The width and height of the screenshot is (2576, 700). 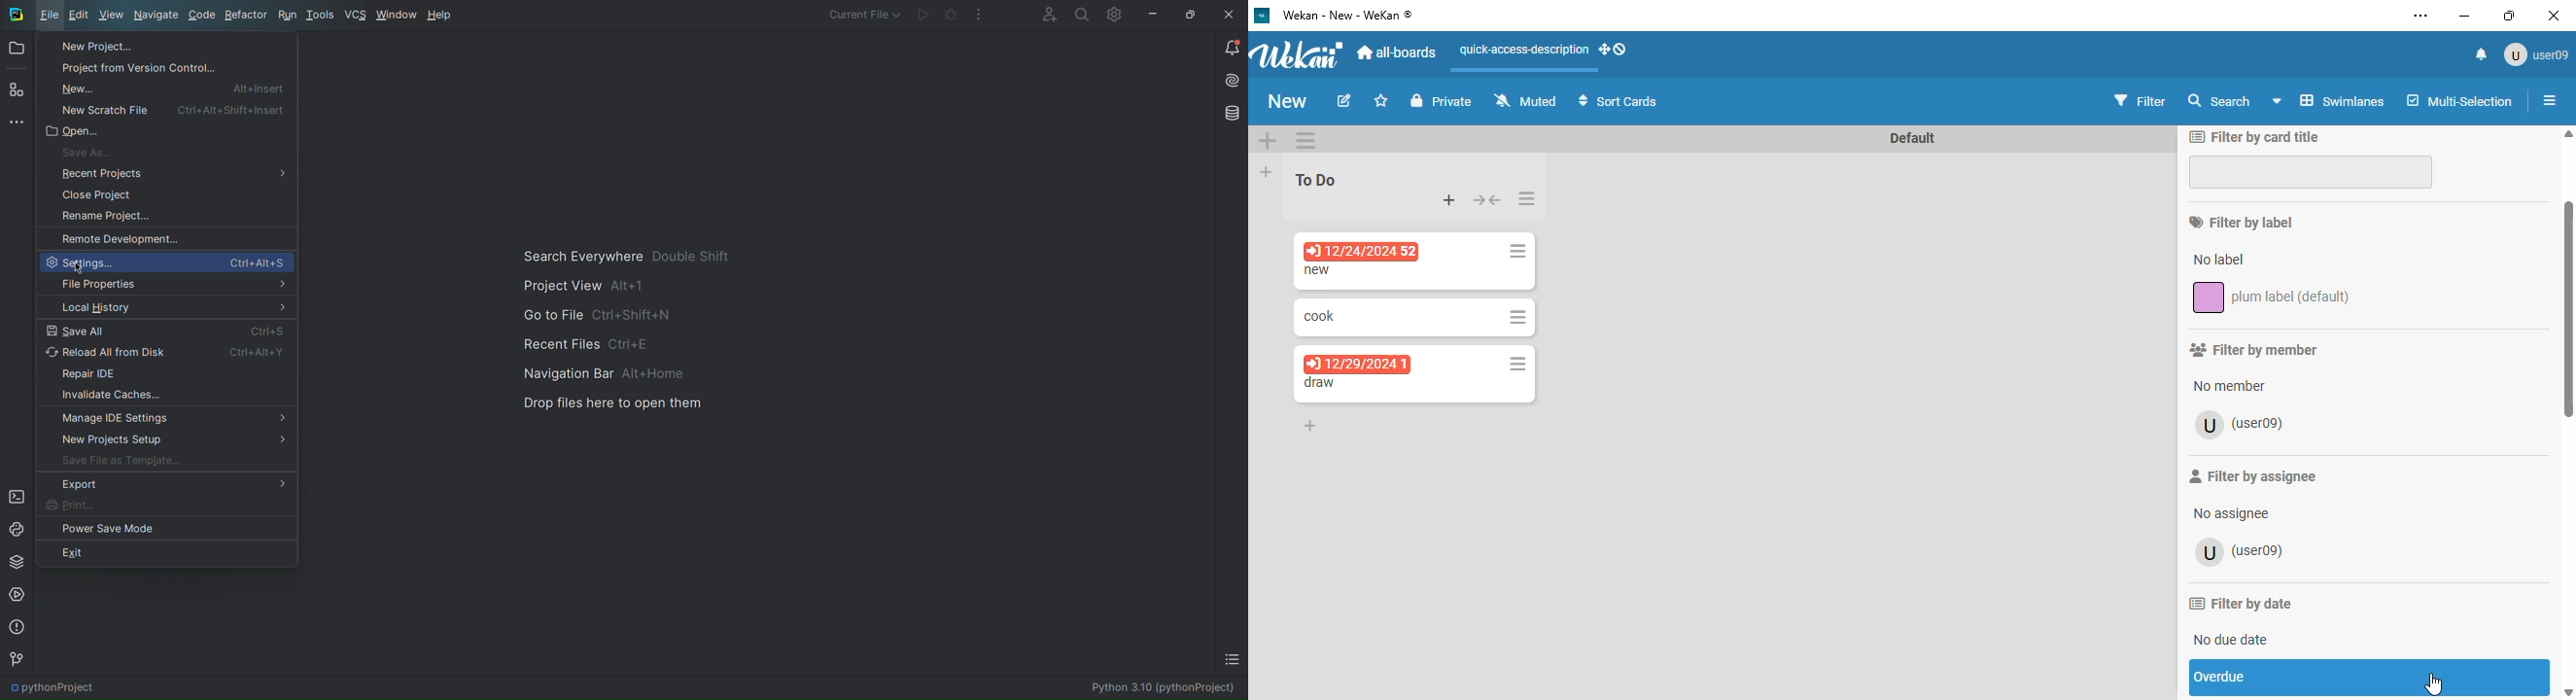 I want to click on board name, so click(x=1288, y=101).